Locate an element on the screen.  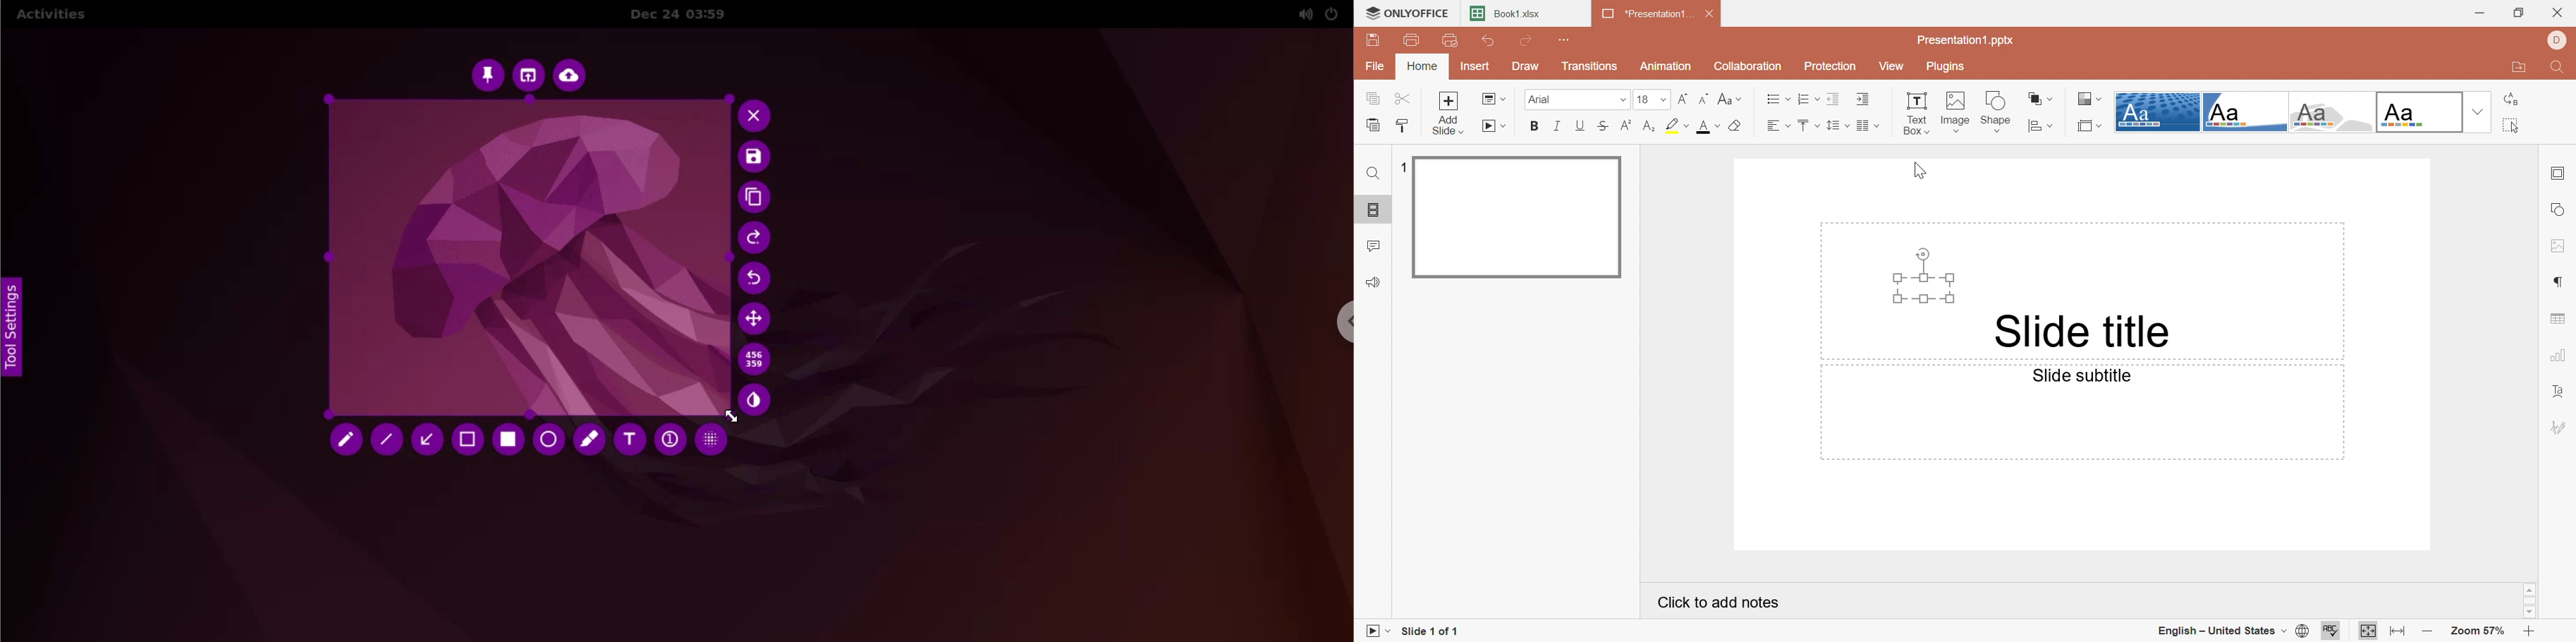
Close is located at coordinates (1709, 12).